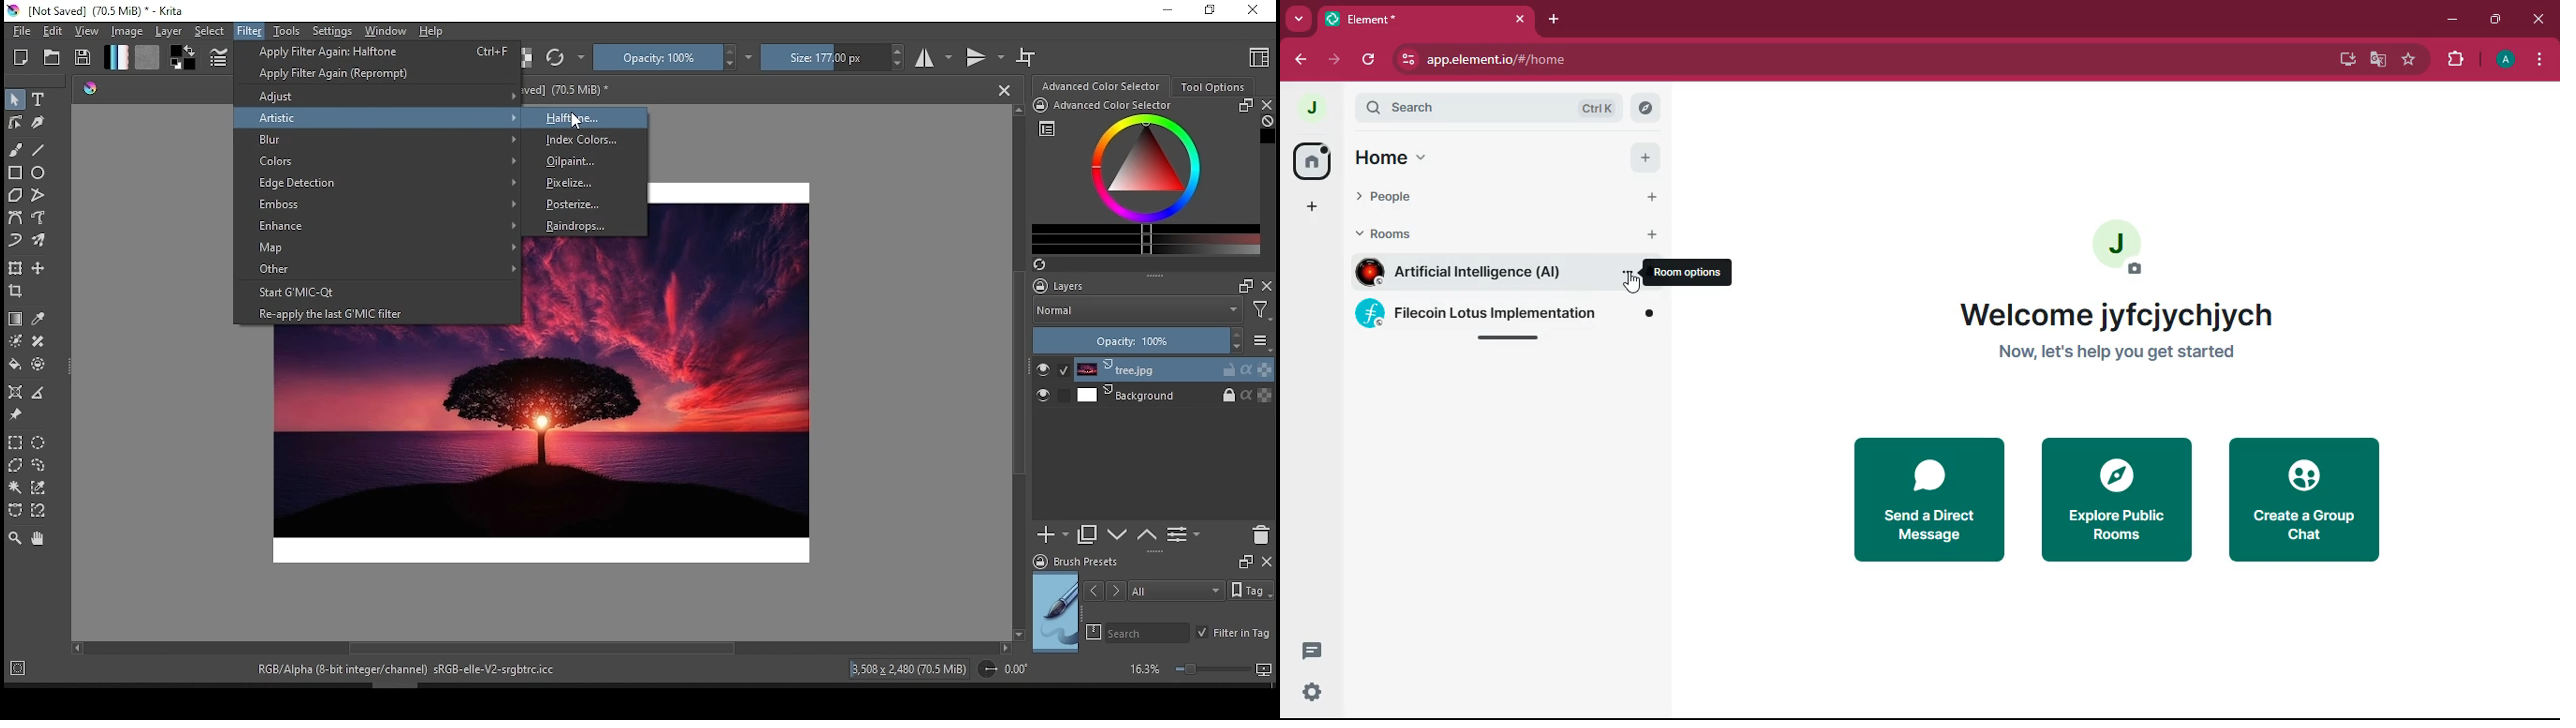 The image size is (2576, 728). I want to click on help, so click(432, 32).